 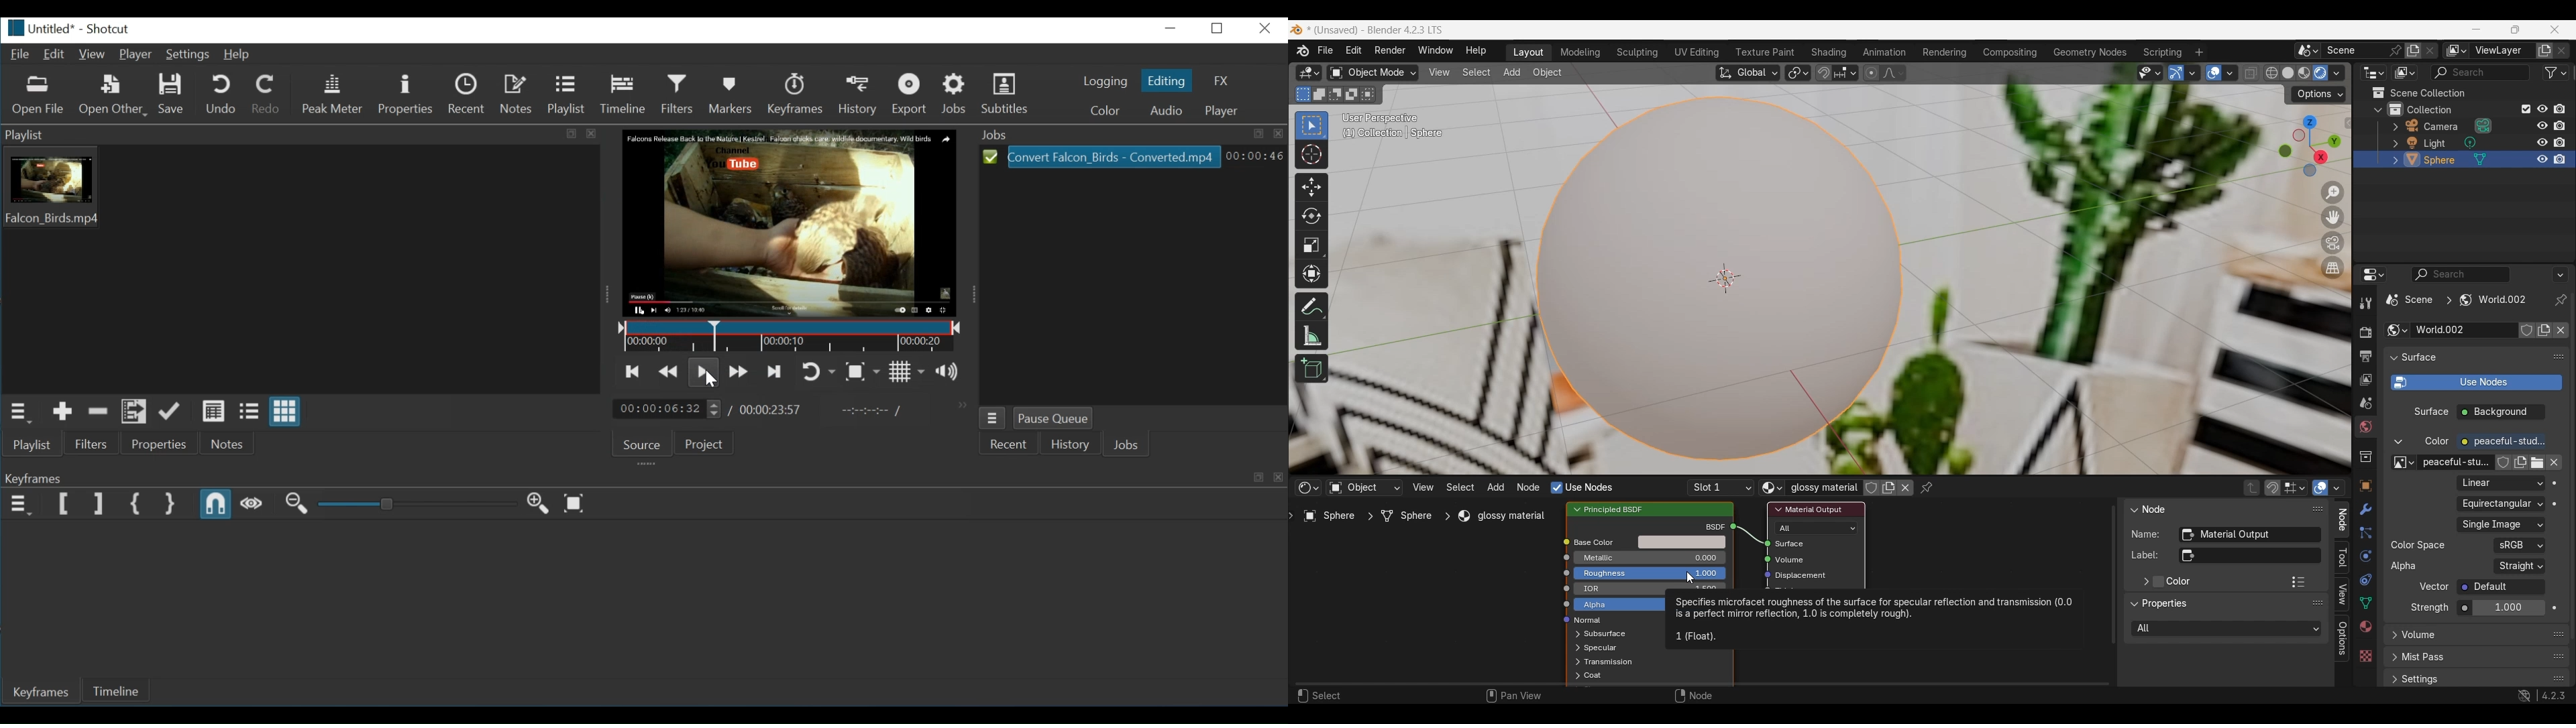 What do you see at coordinates (172, 94) in the screenshot?
I see `Save` at bounding box center [172, 94].